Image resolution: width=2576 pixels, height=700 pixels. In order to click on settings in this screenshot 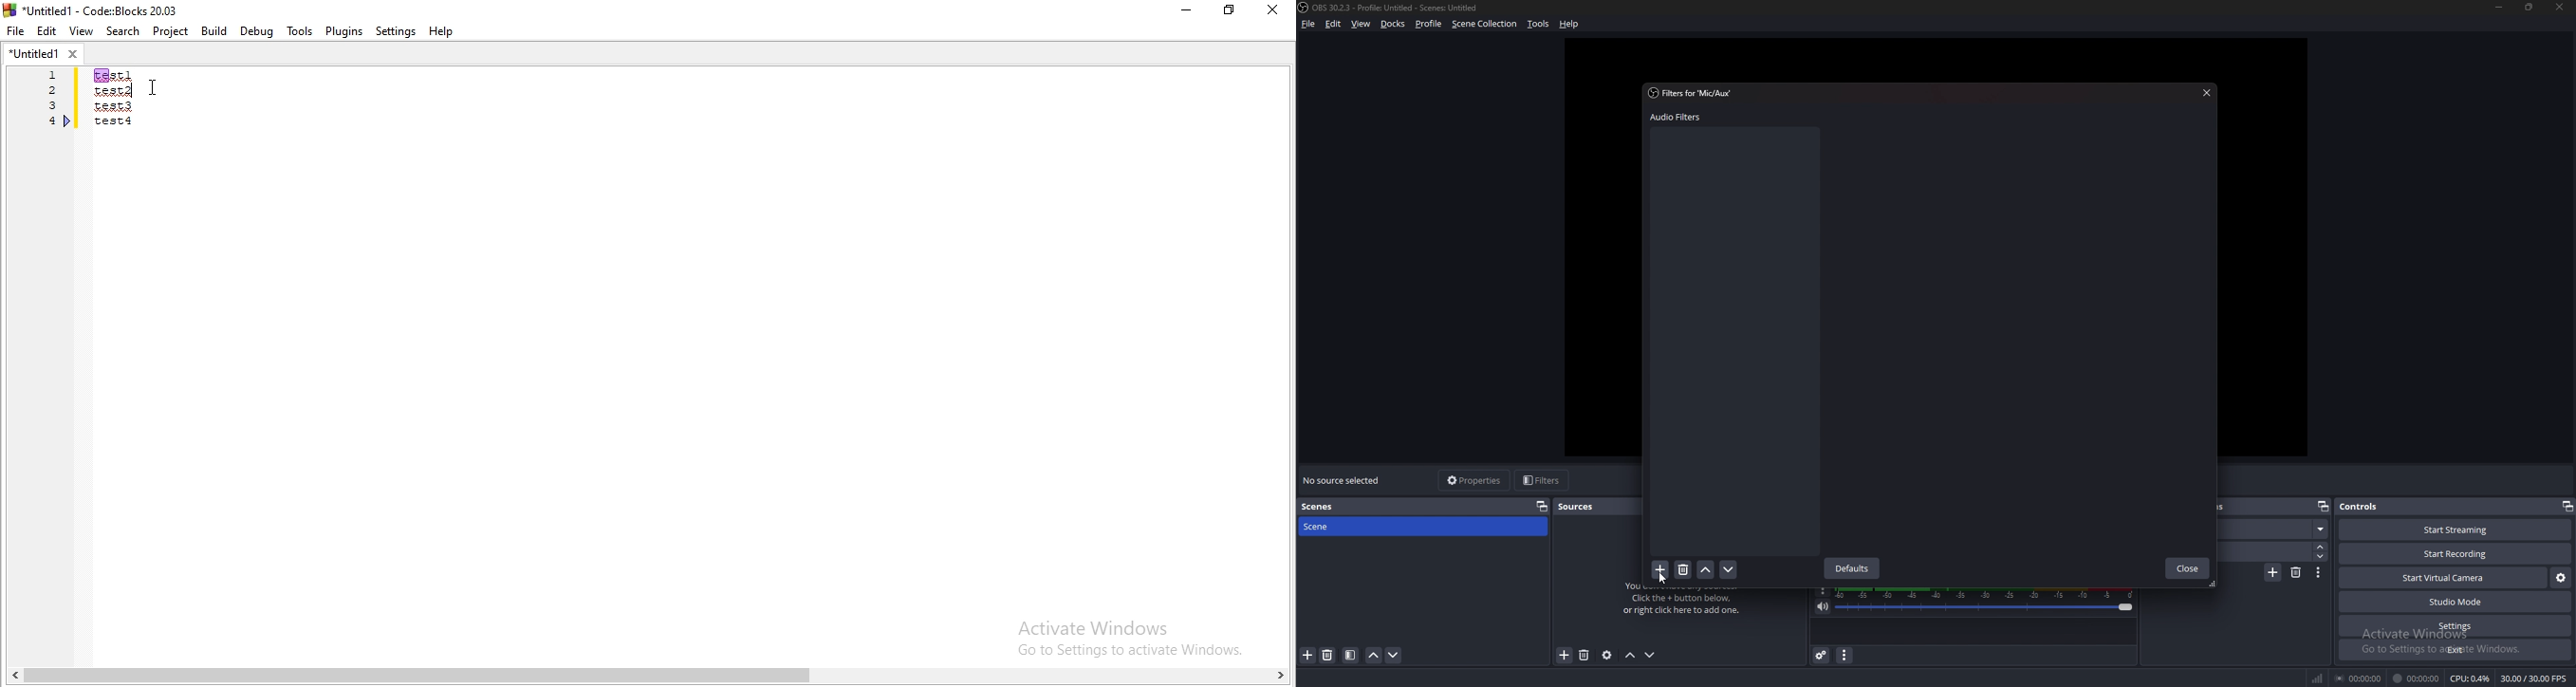, I will do `click(2456, 626)`.